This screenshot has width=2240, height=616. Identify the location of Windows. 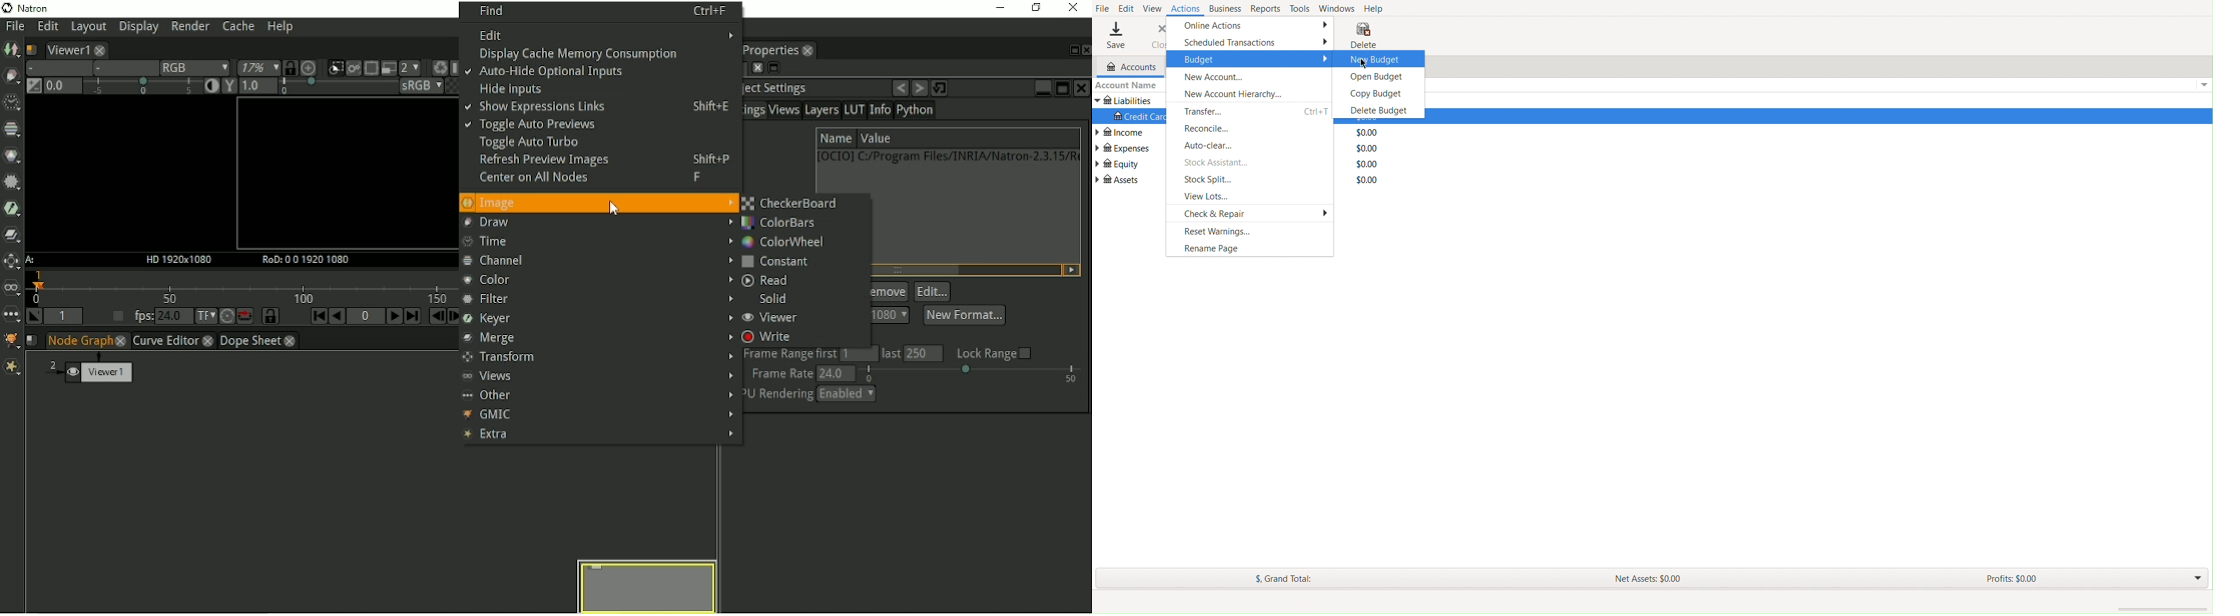
(1338, 8).